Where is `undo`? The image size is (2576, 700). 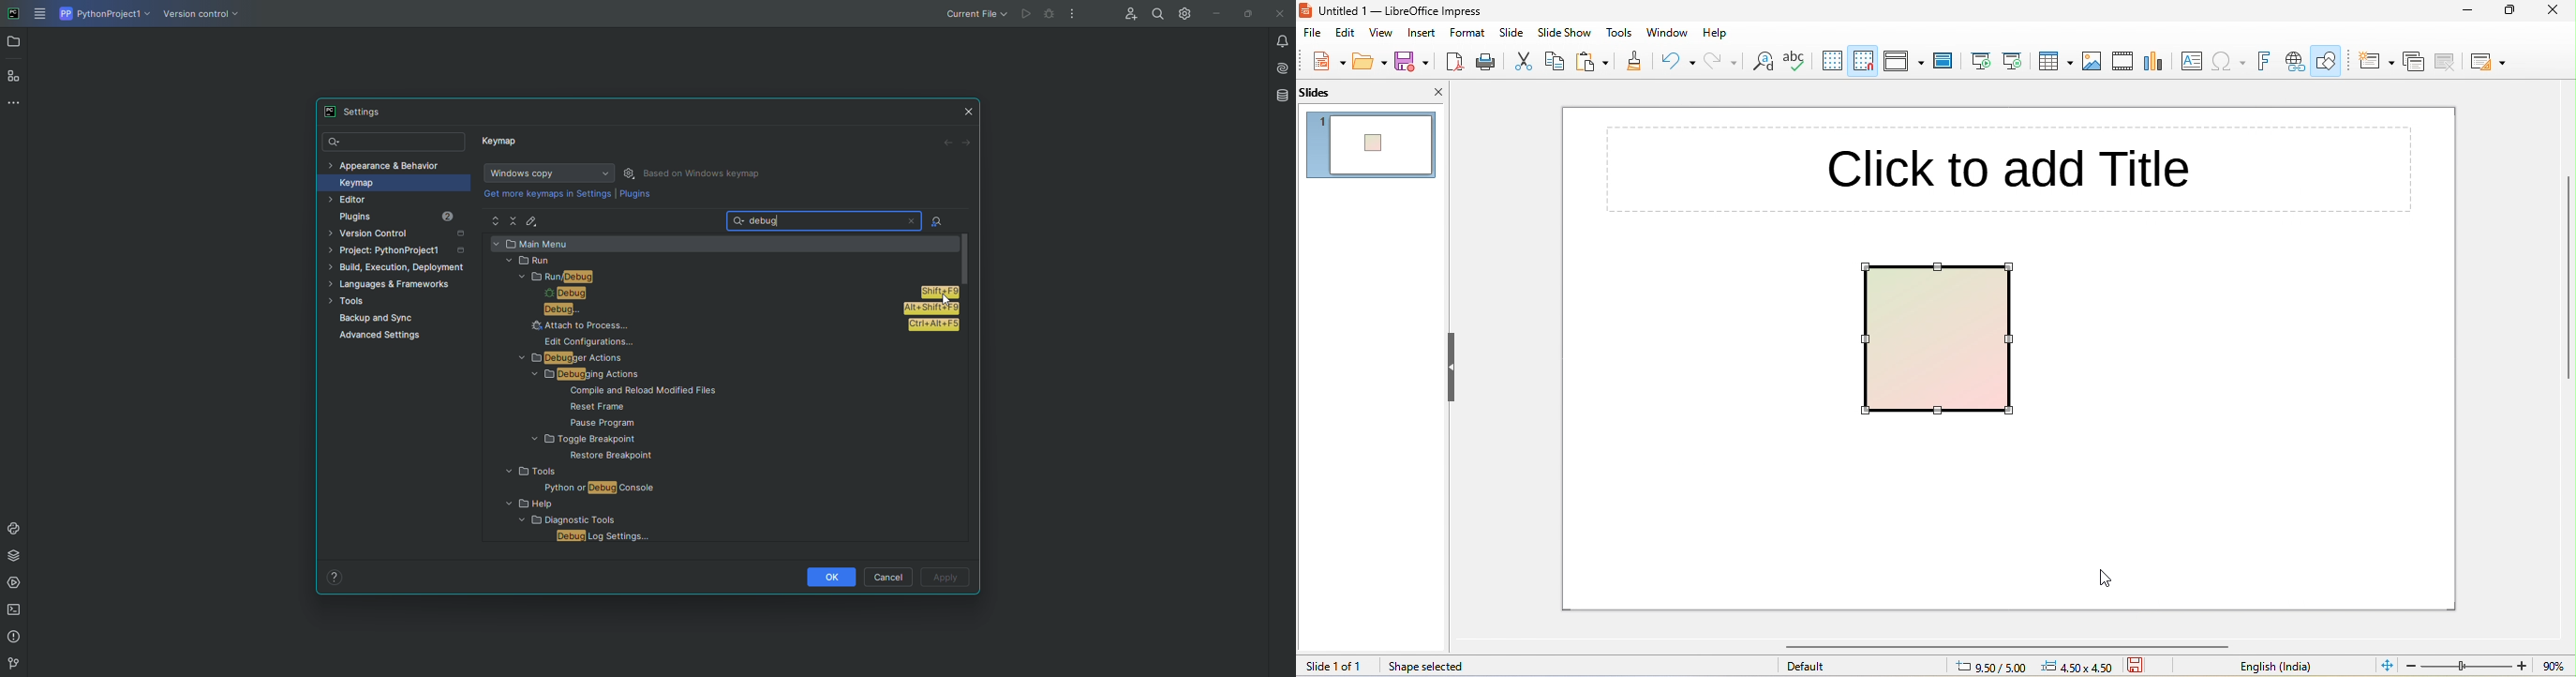
undo is located at coordinates (1677, 60).